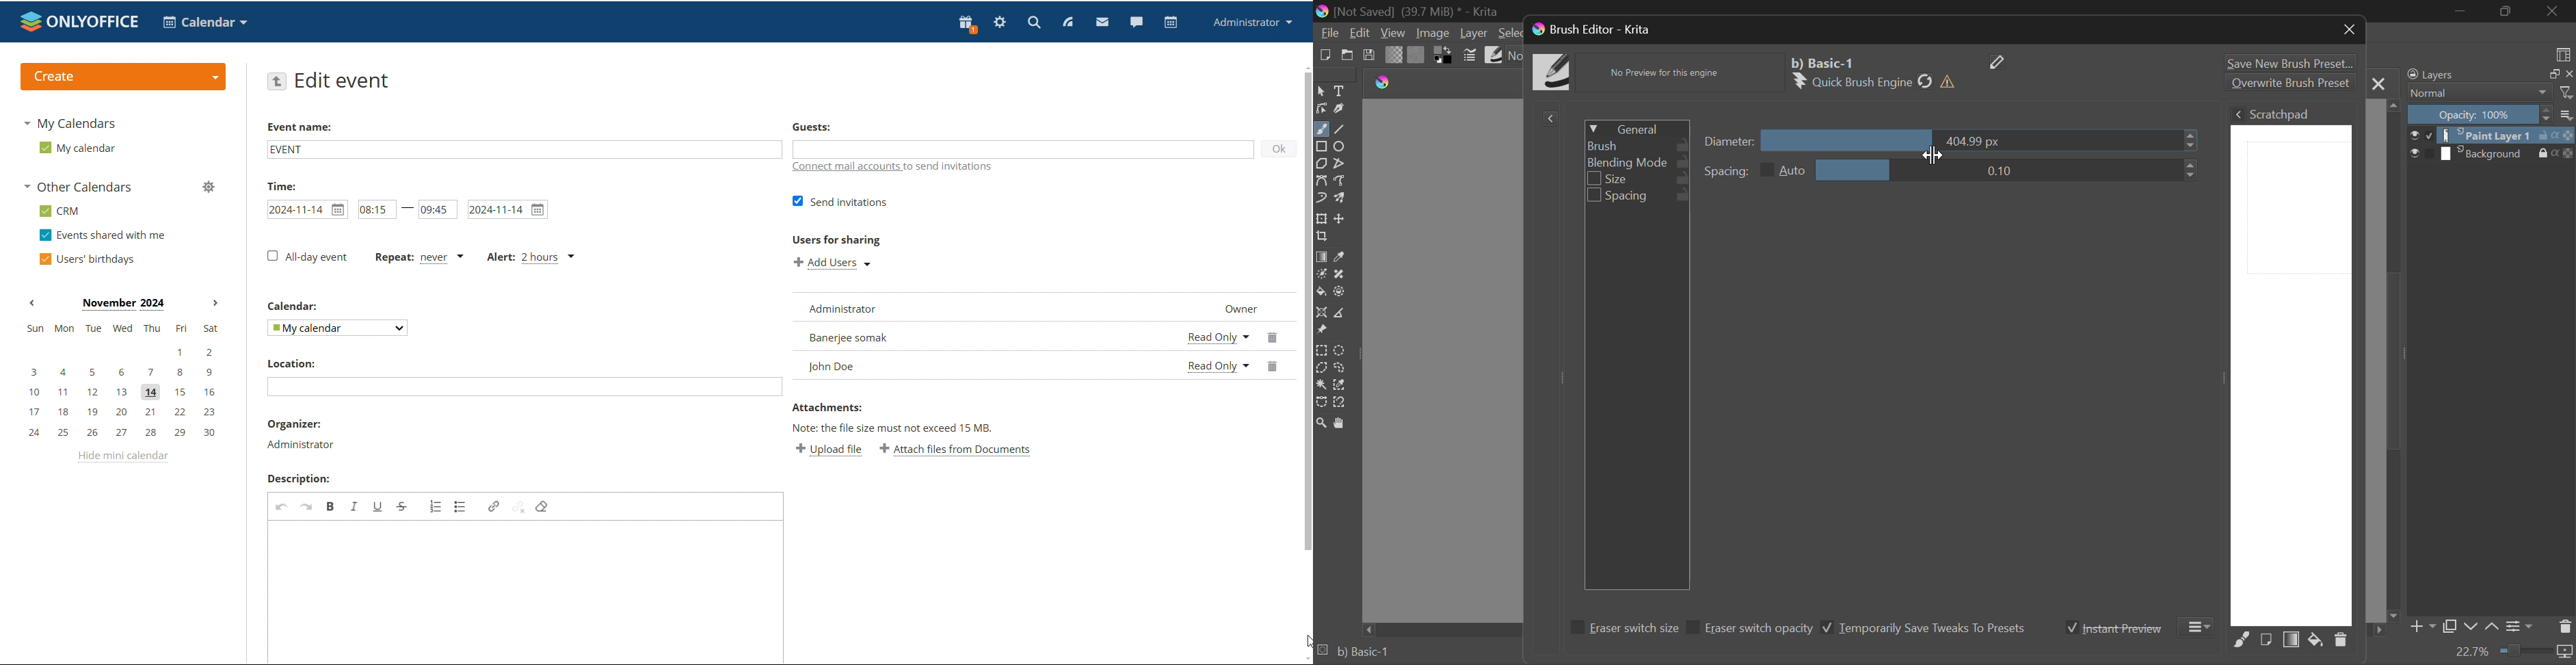  Describe the element at coordinates (1325, 237) in the screenshot. I see `Crop Layer` at that location.